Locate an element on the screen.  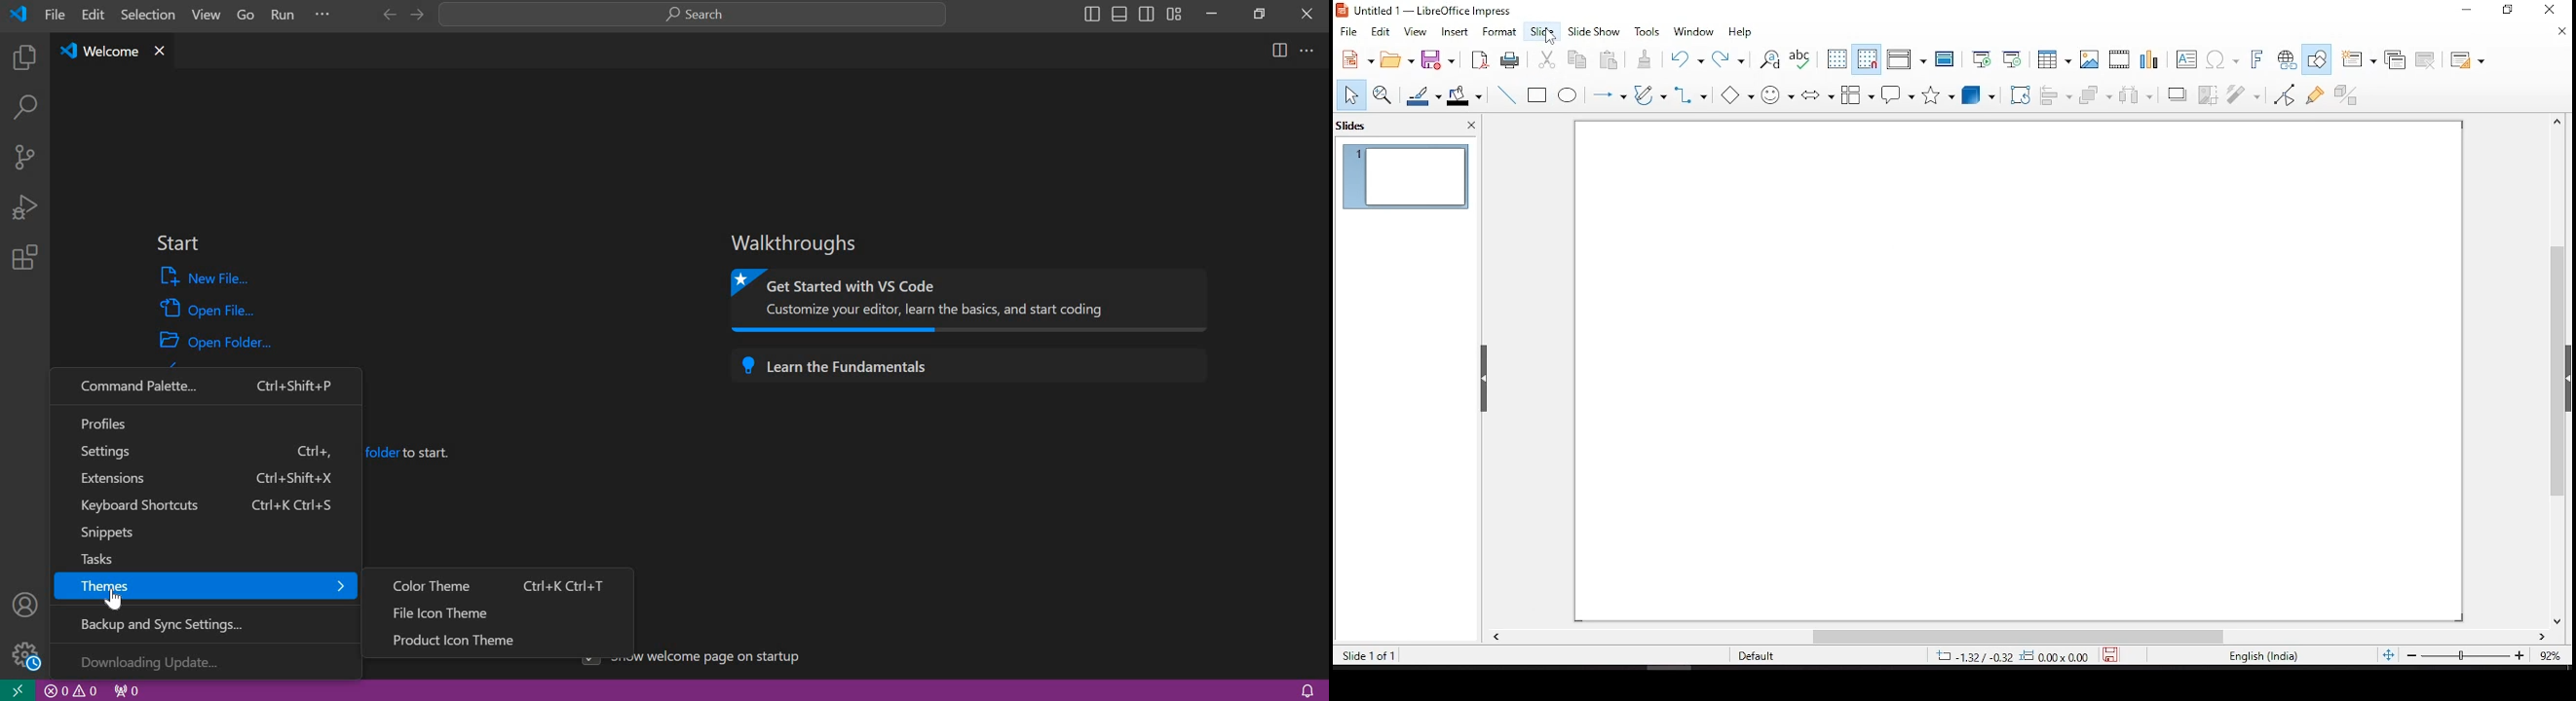
slide 1 is located at coordinates (1406, 176).